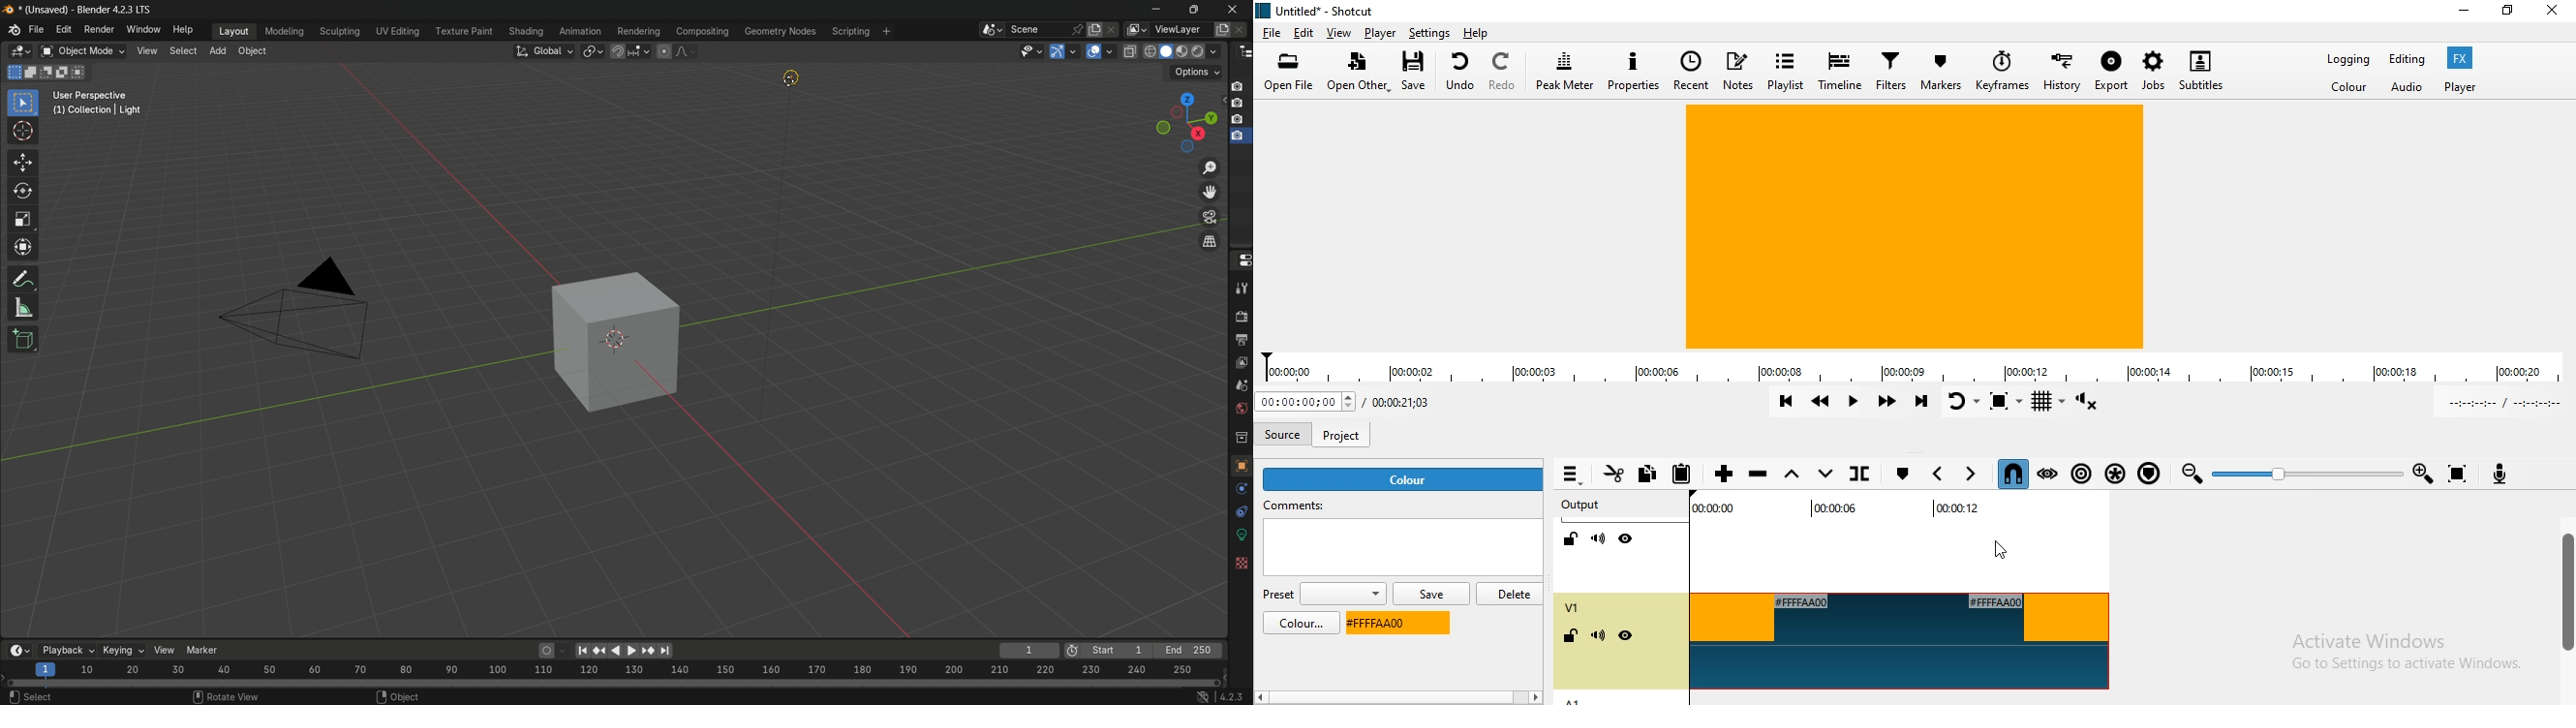 This screenshot has height=728, width=2576. Describe the element at coordinates (1505, 69) in the screenshot. I see `Redo` at that location.